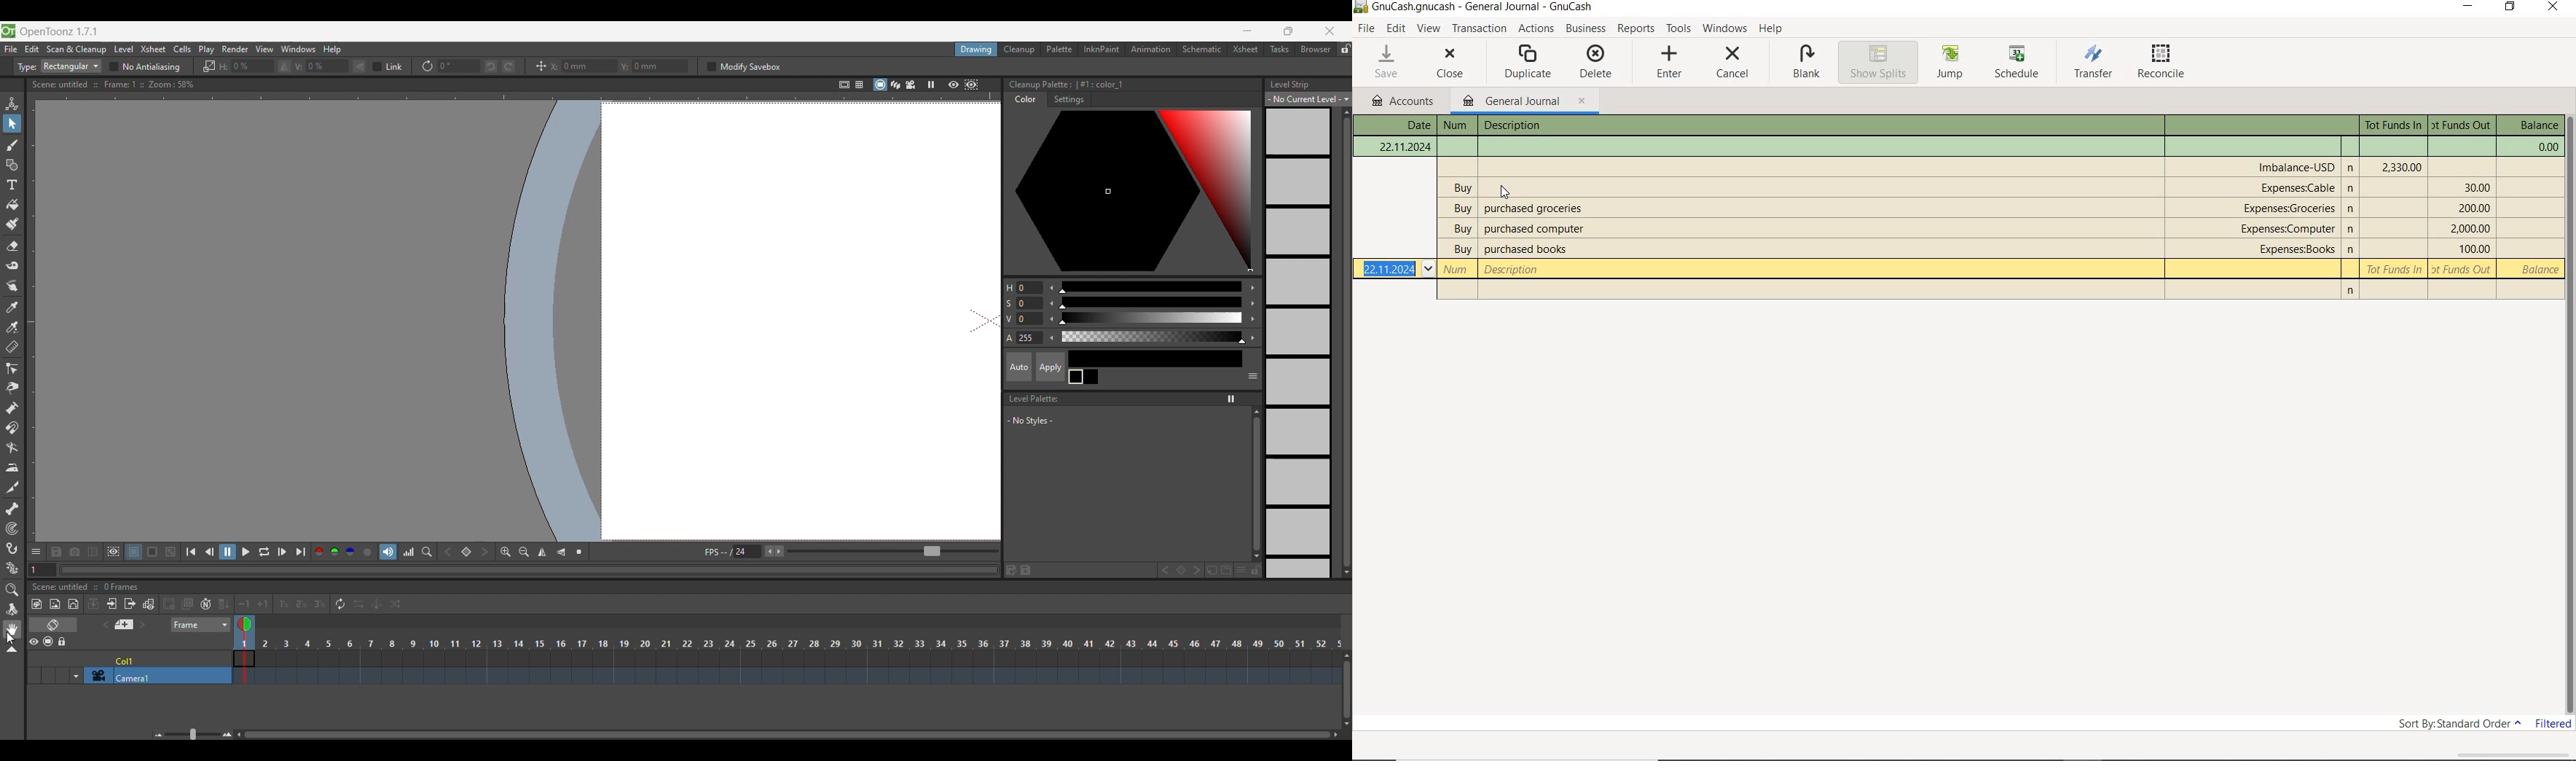  What do you see at coordinates (1297, 82) in the screenshot?
I see `Level Strip` at bounding box center [1297, 82].